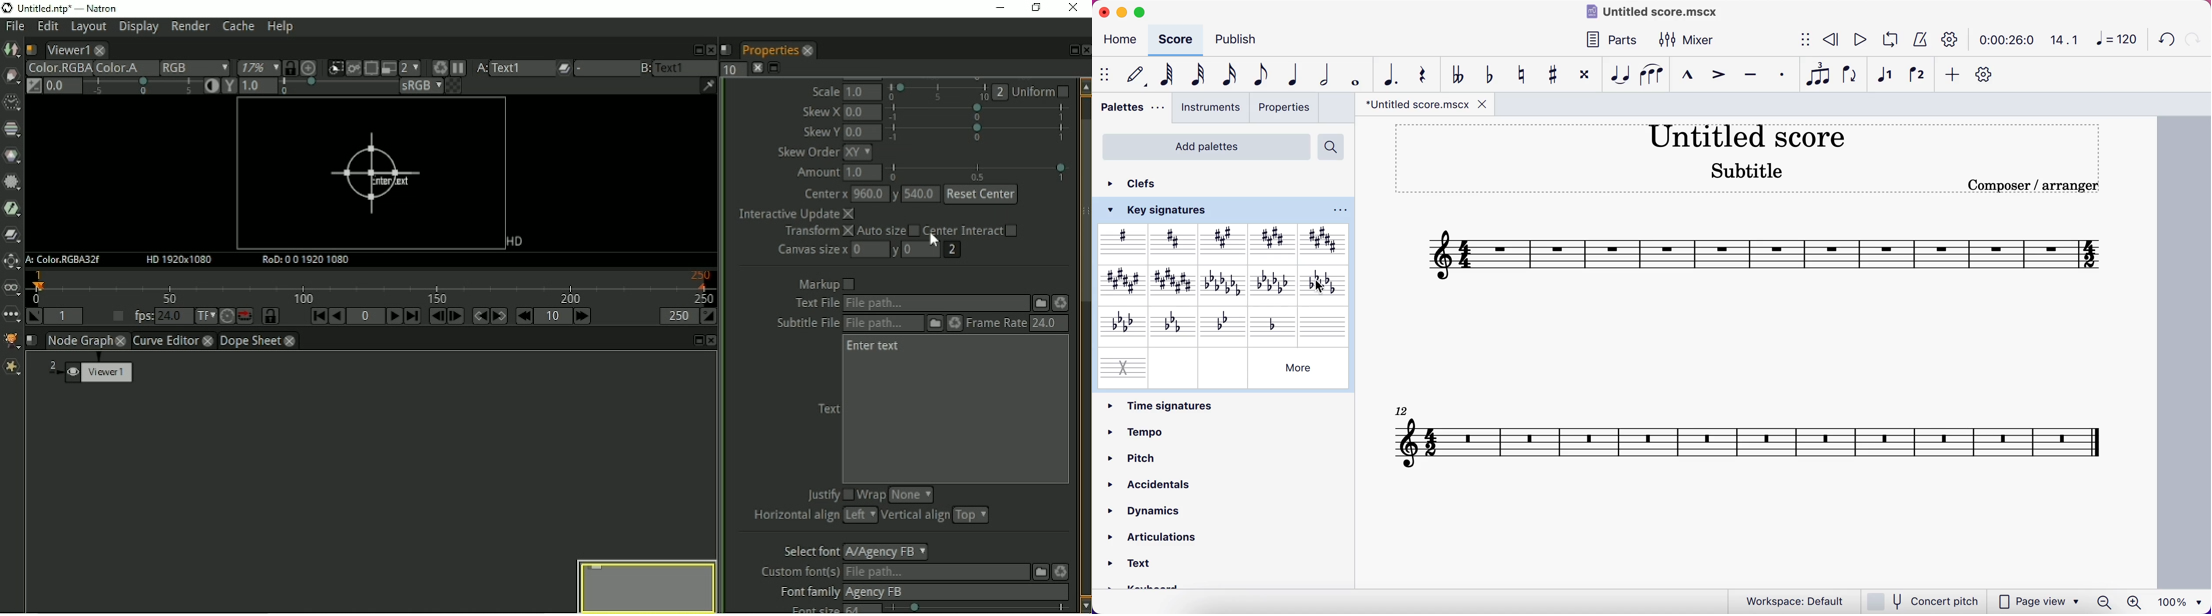 This screenshot has height=616, width=2212. Describe the element at coordinates (1174, 431) in the screenshot. I see `tempo` at that location.